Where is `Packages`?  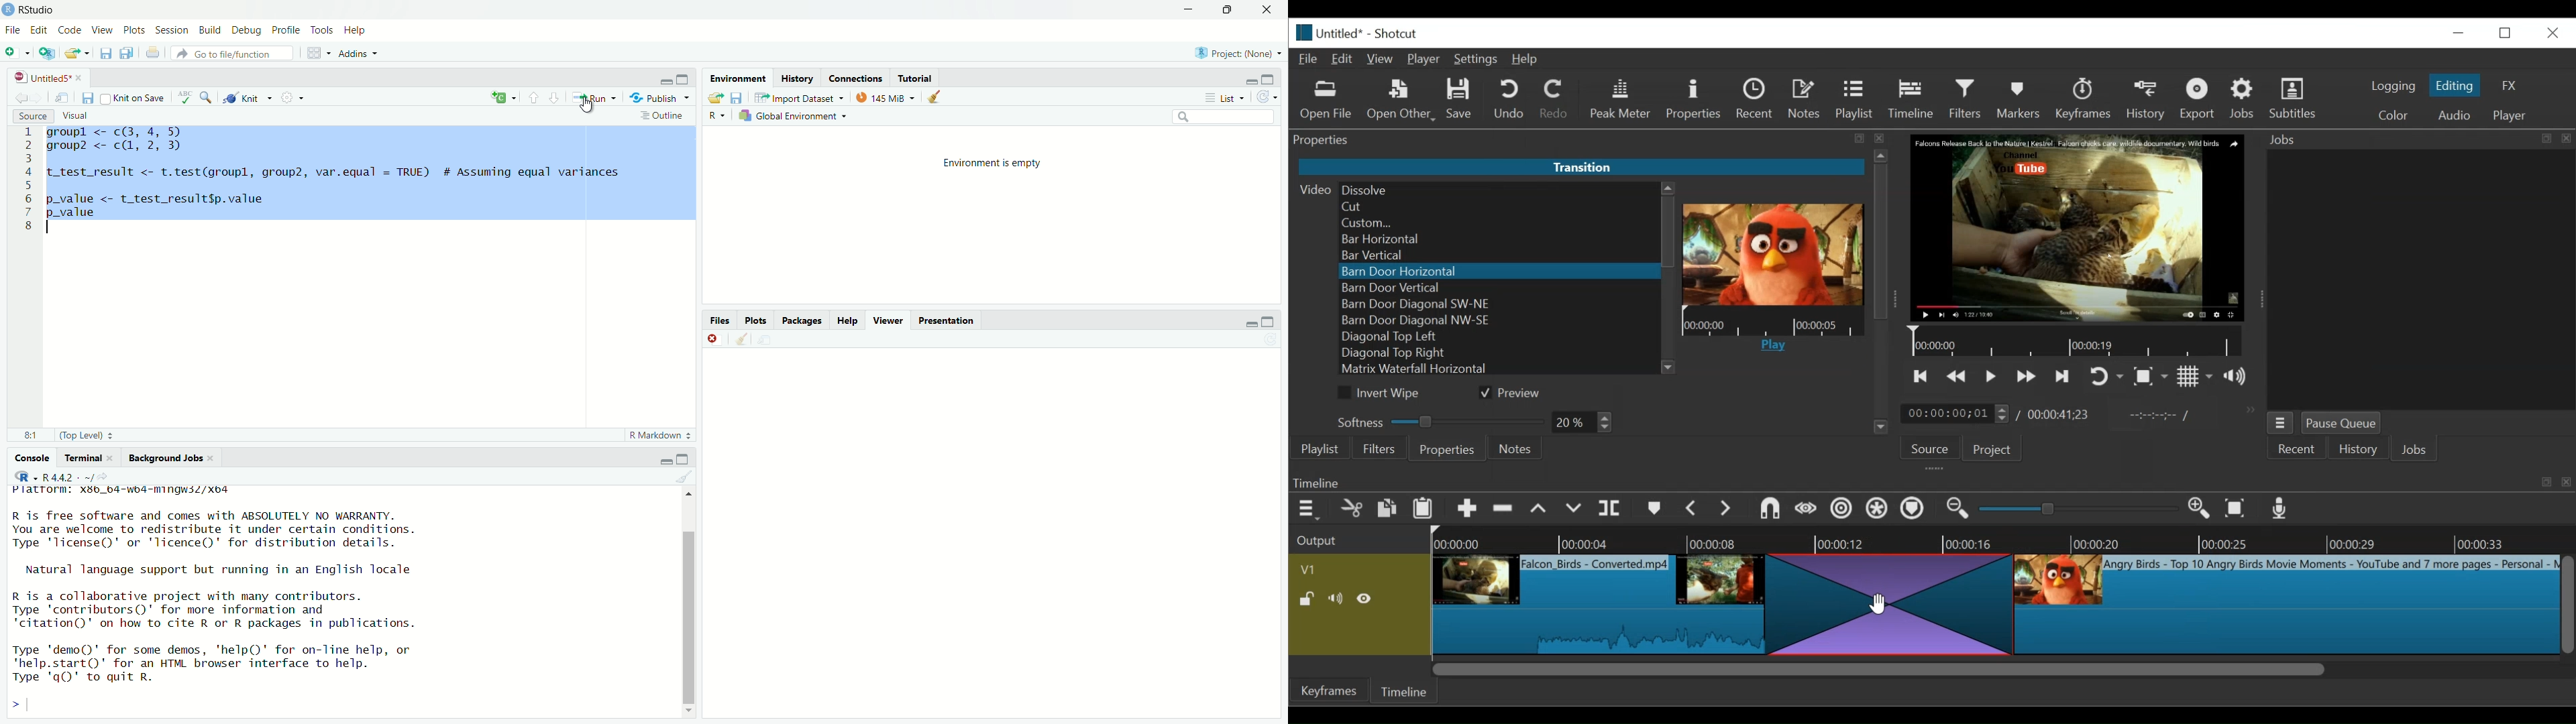
Packages is located at coordinates (803, 320).